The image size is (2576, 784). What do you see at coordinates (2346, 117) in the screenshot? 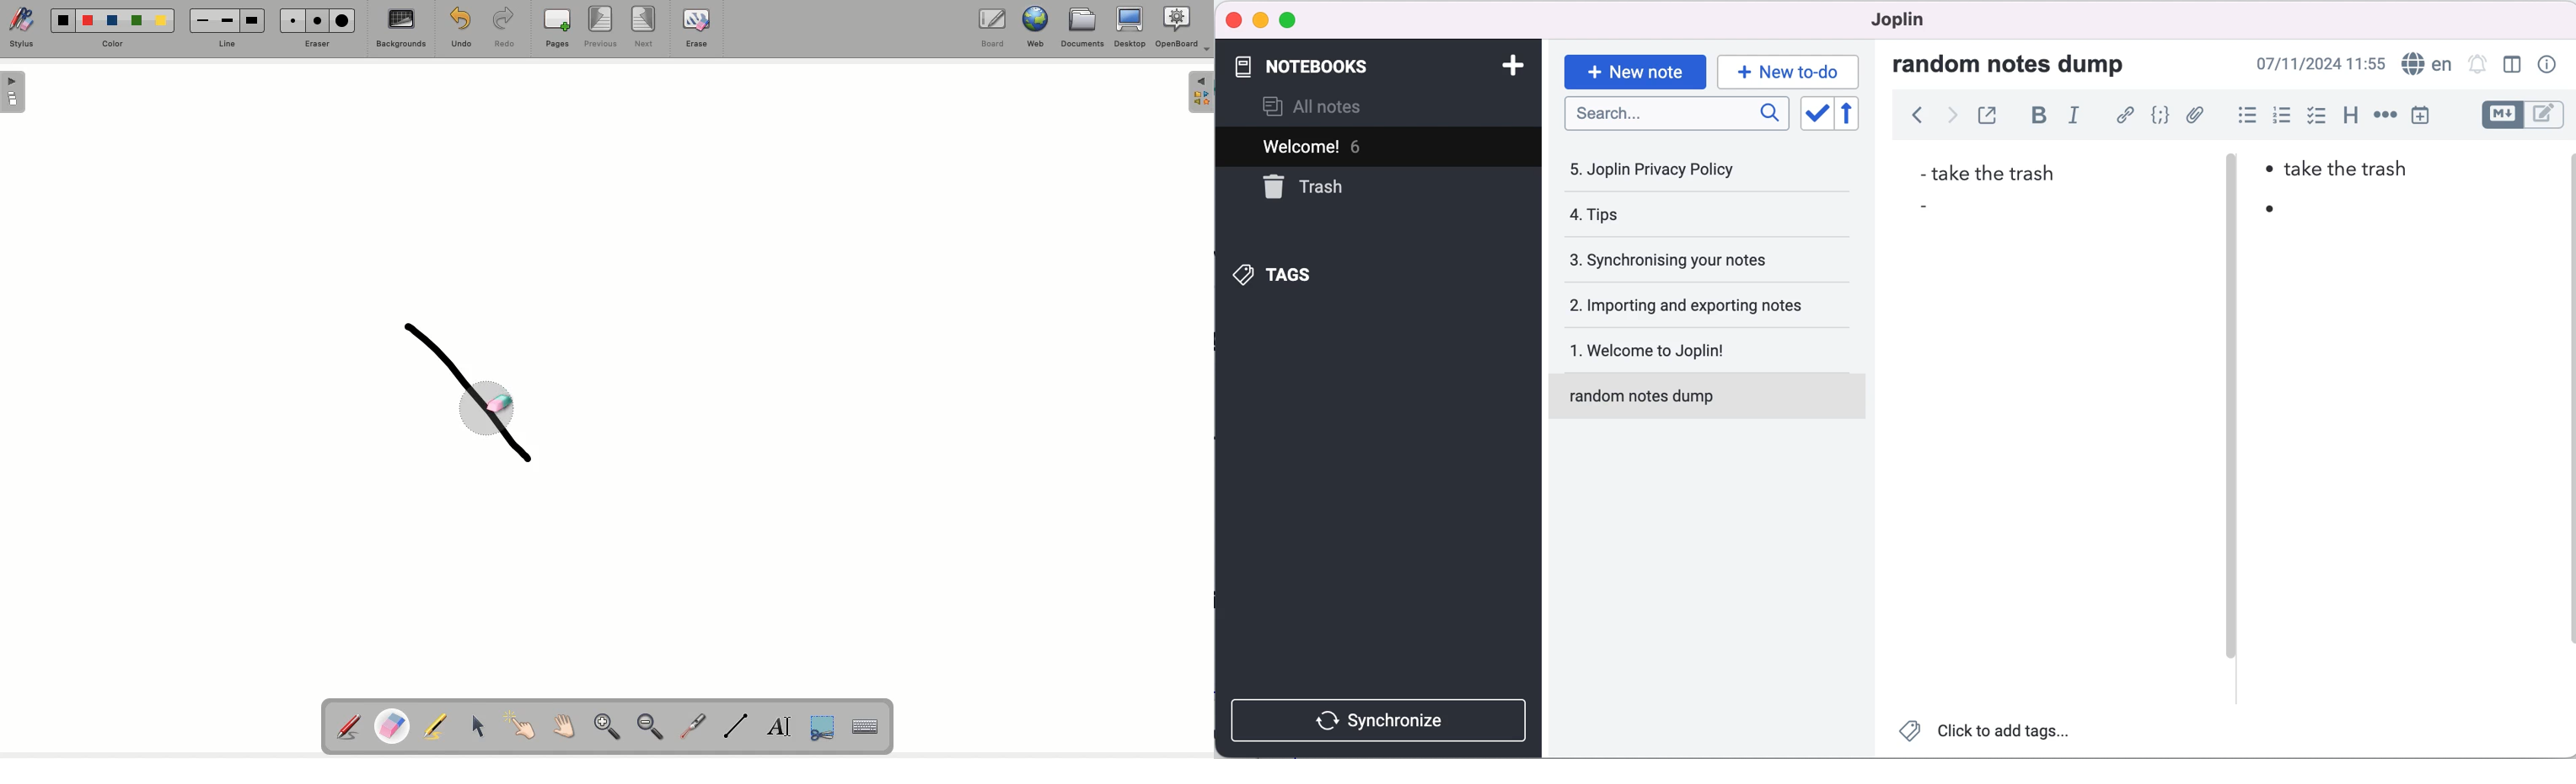
I see `heading` at bounding box center [2346, 117].